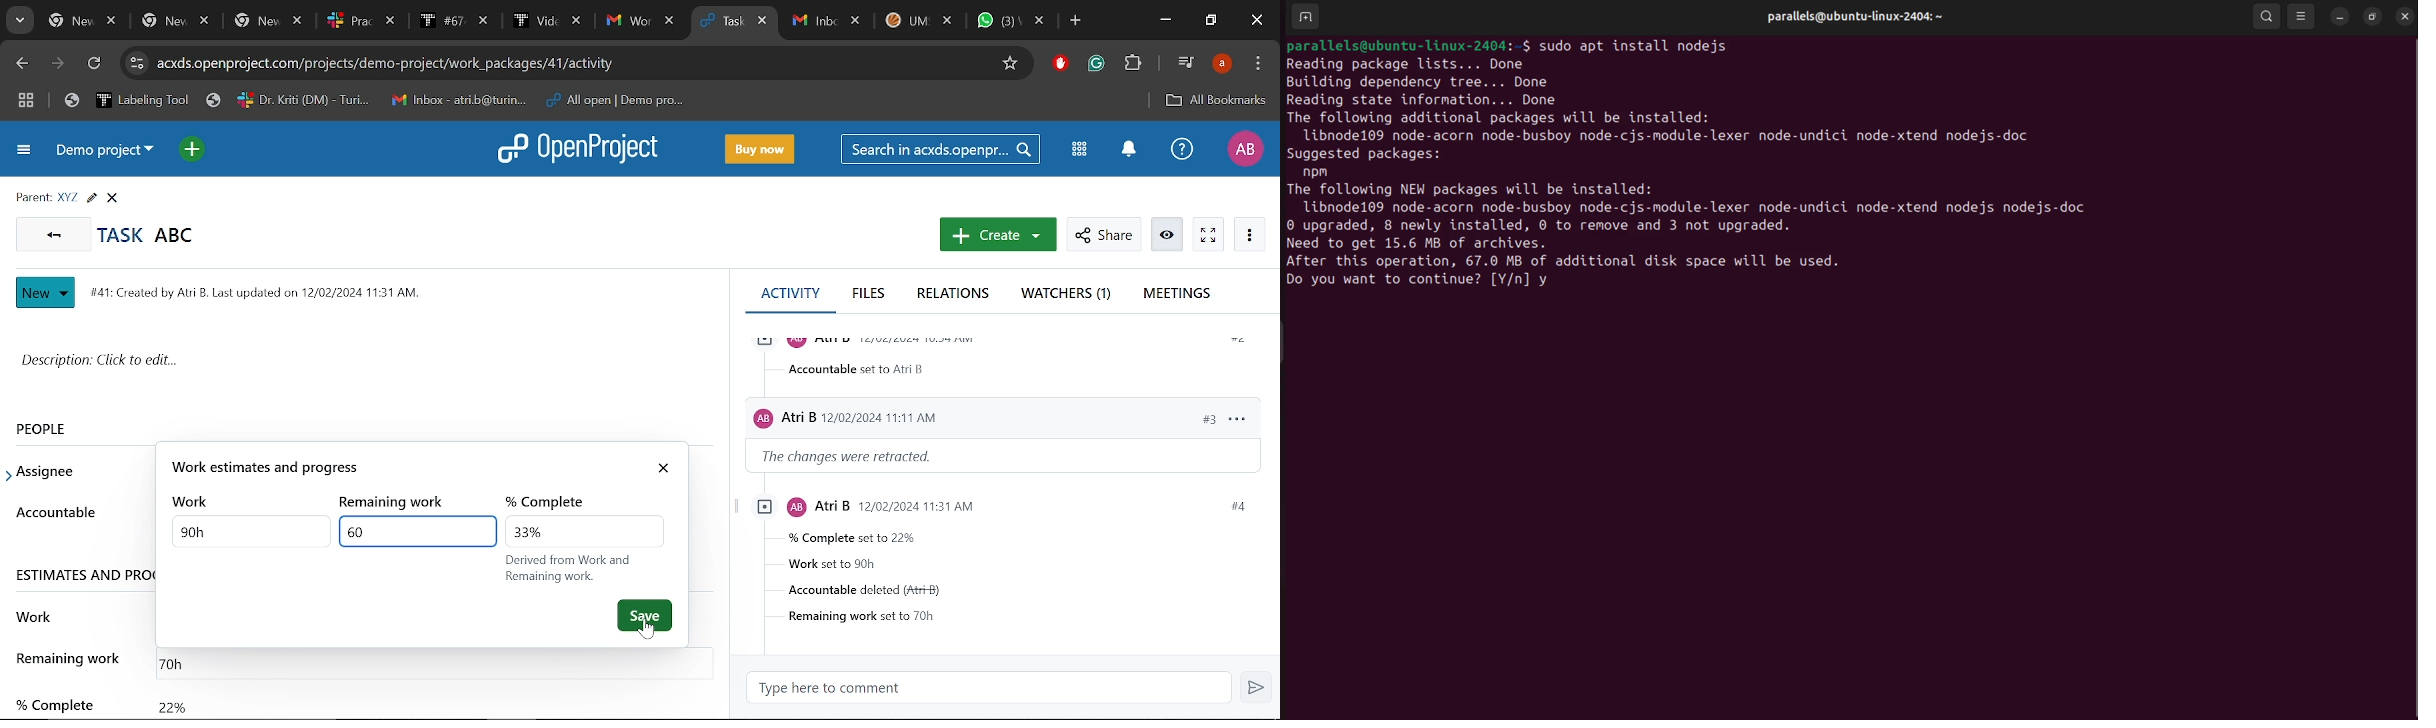  Describe the element at coordinates (725, 436) in the screenshot. I see `scrollbar` at that location.